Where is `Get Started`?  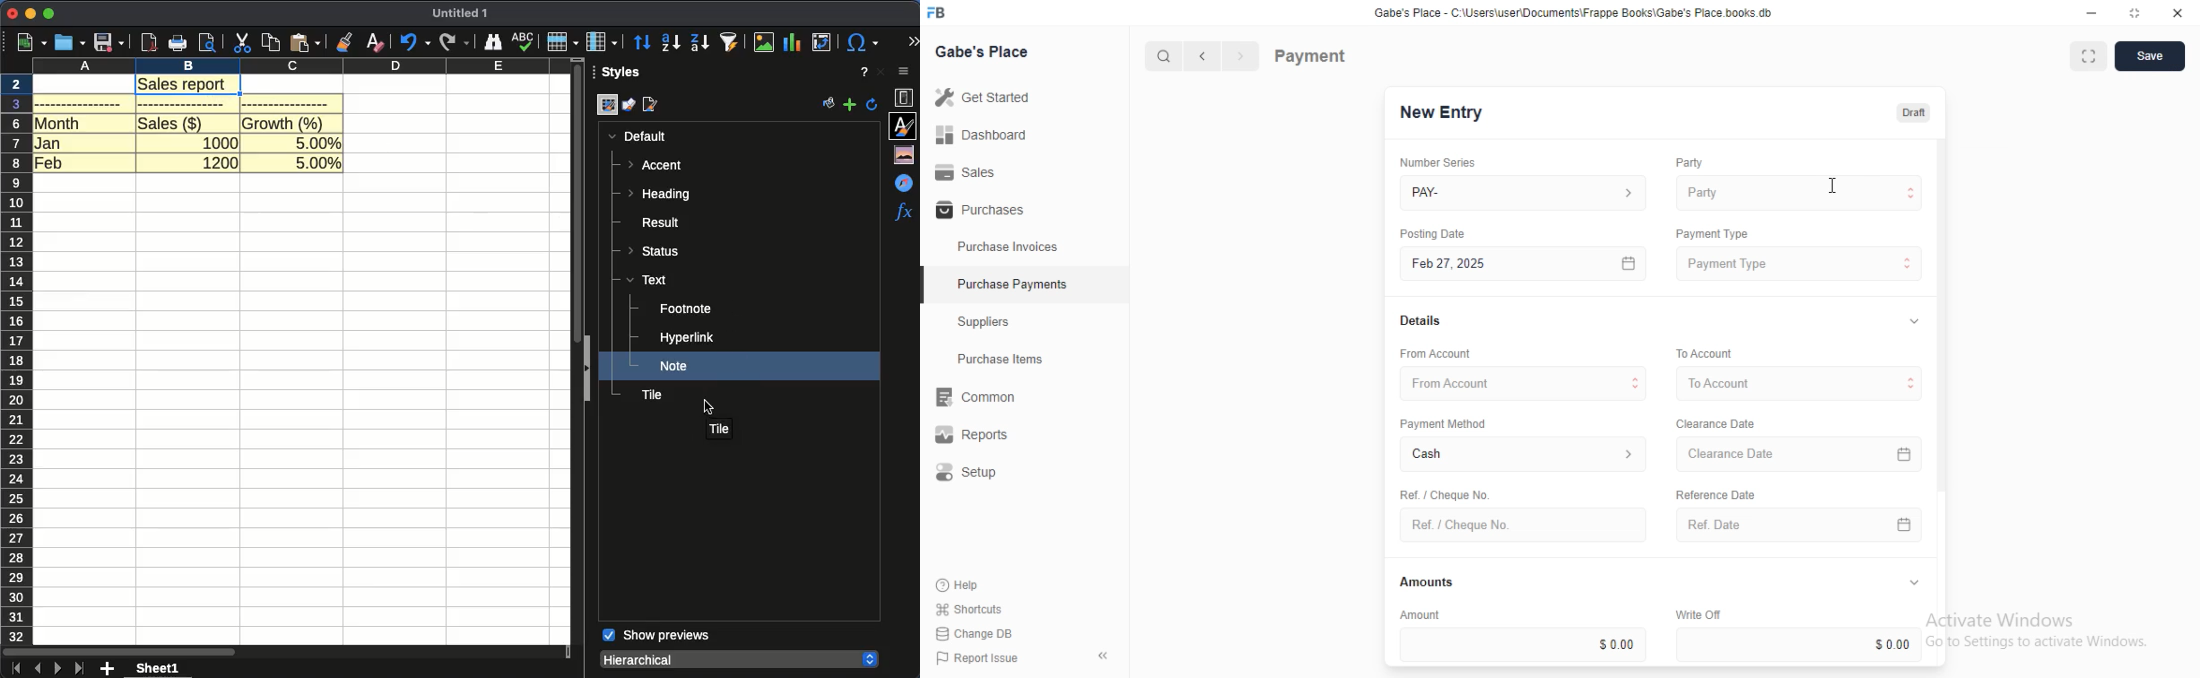
Get Started is located at coordinates (982, 96).